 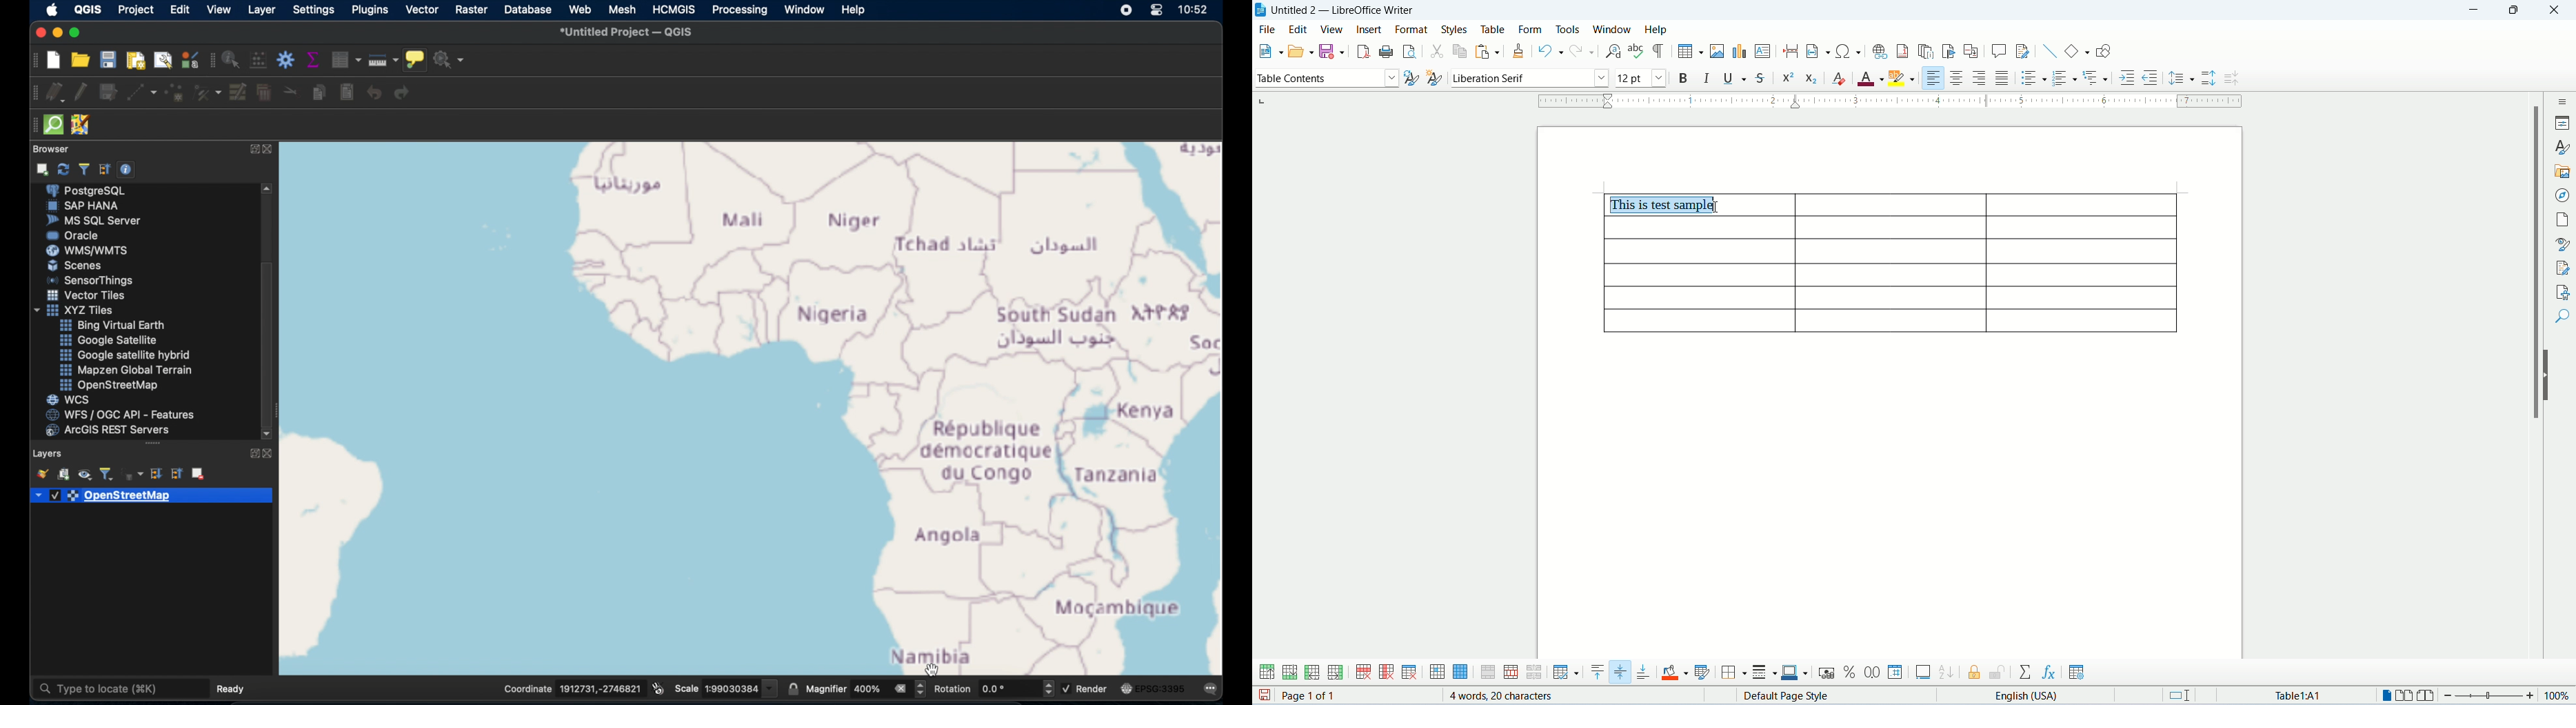 I want to click on add group, so click(x=64, y=474).